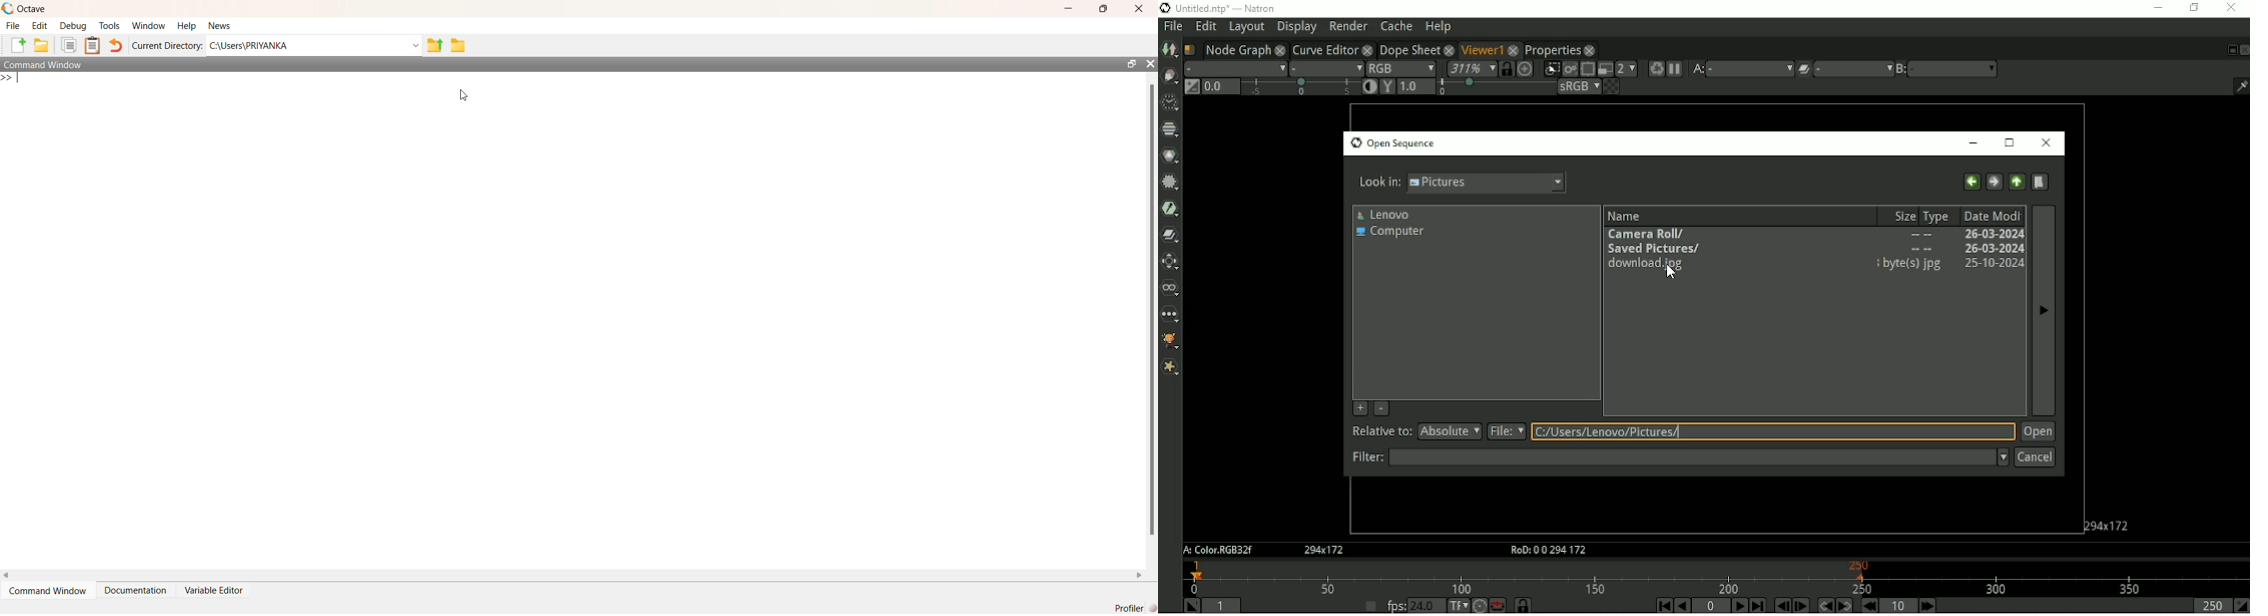 The width and height of the screenshot is (2268, 616). Describe the element at coordinates (220, 26) in the screenshot. I see `News` at that location.